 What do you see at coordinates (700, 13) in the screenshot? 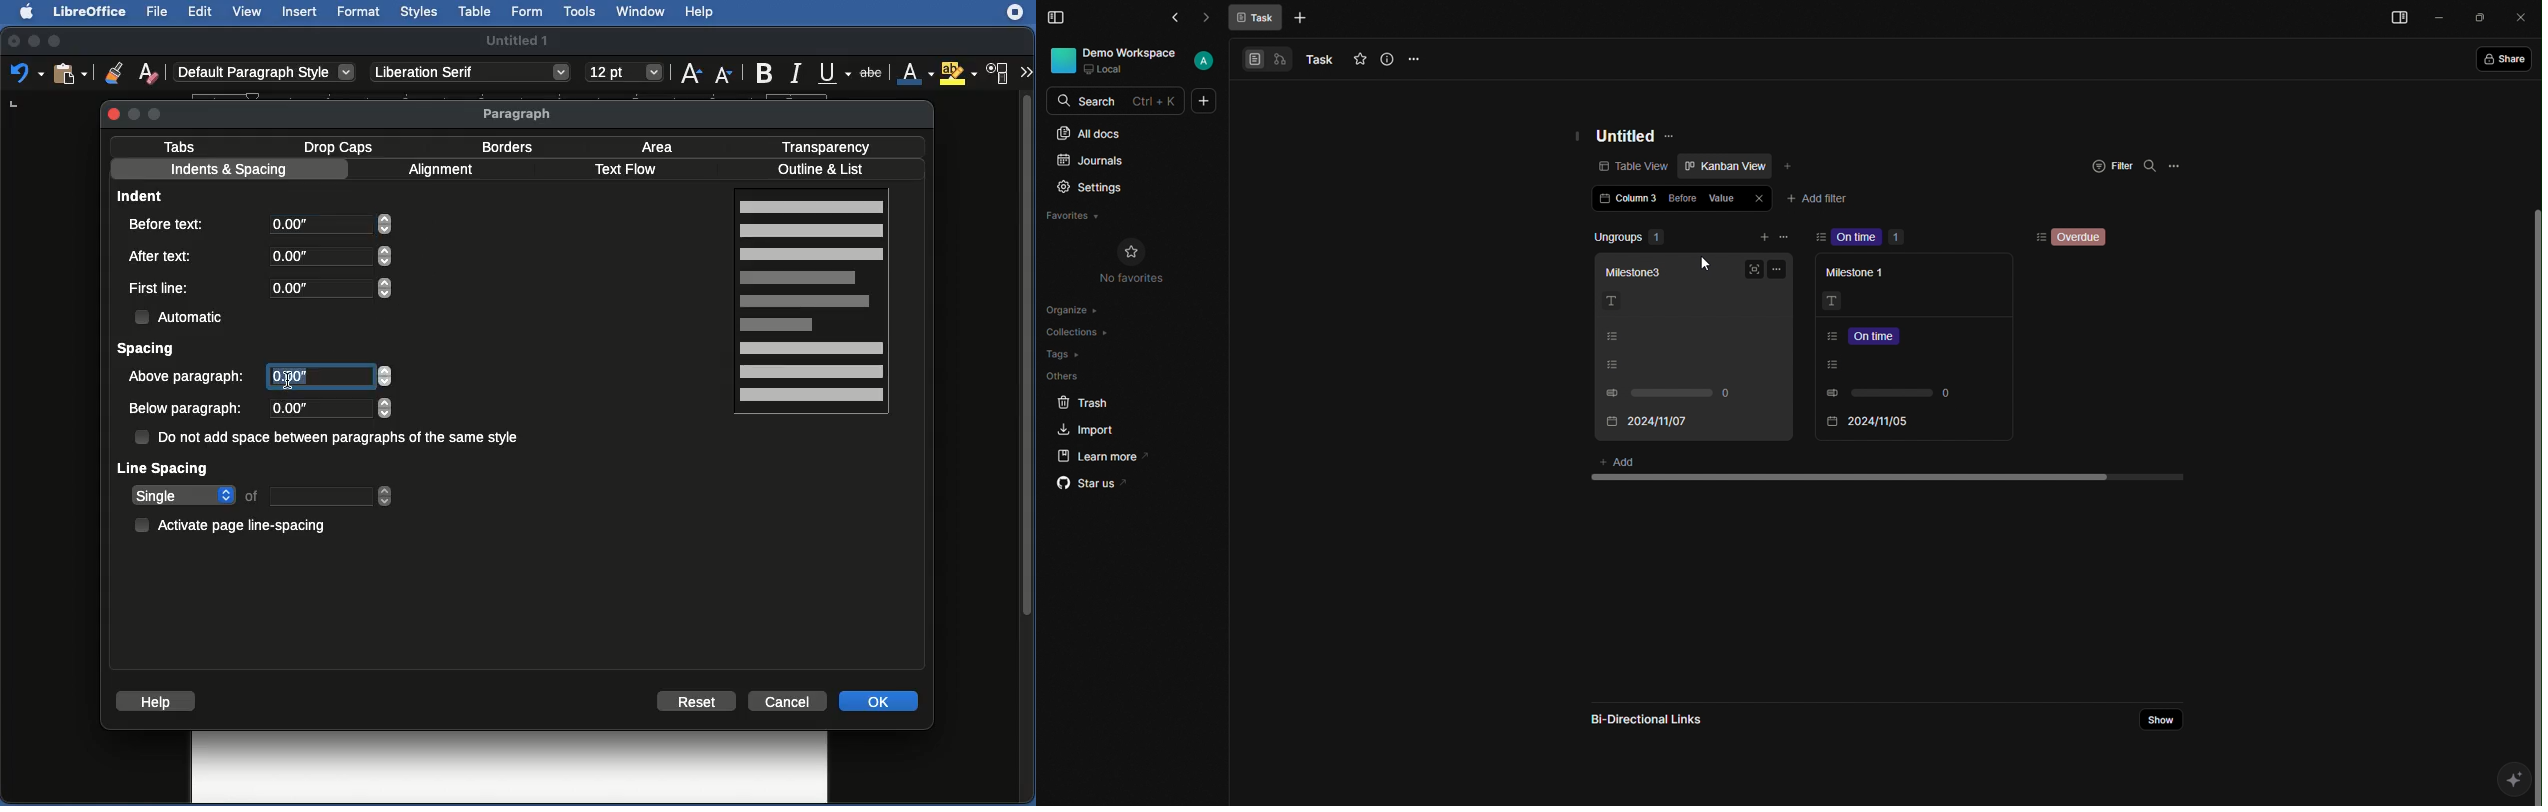
I see `Help` at bounding box center [700, 13].